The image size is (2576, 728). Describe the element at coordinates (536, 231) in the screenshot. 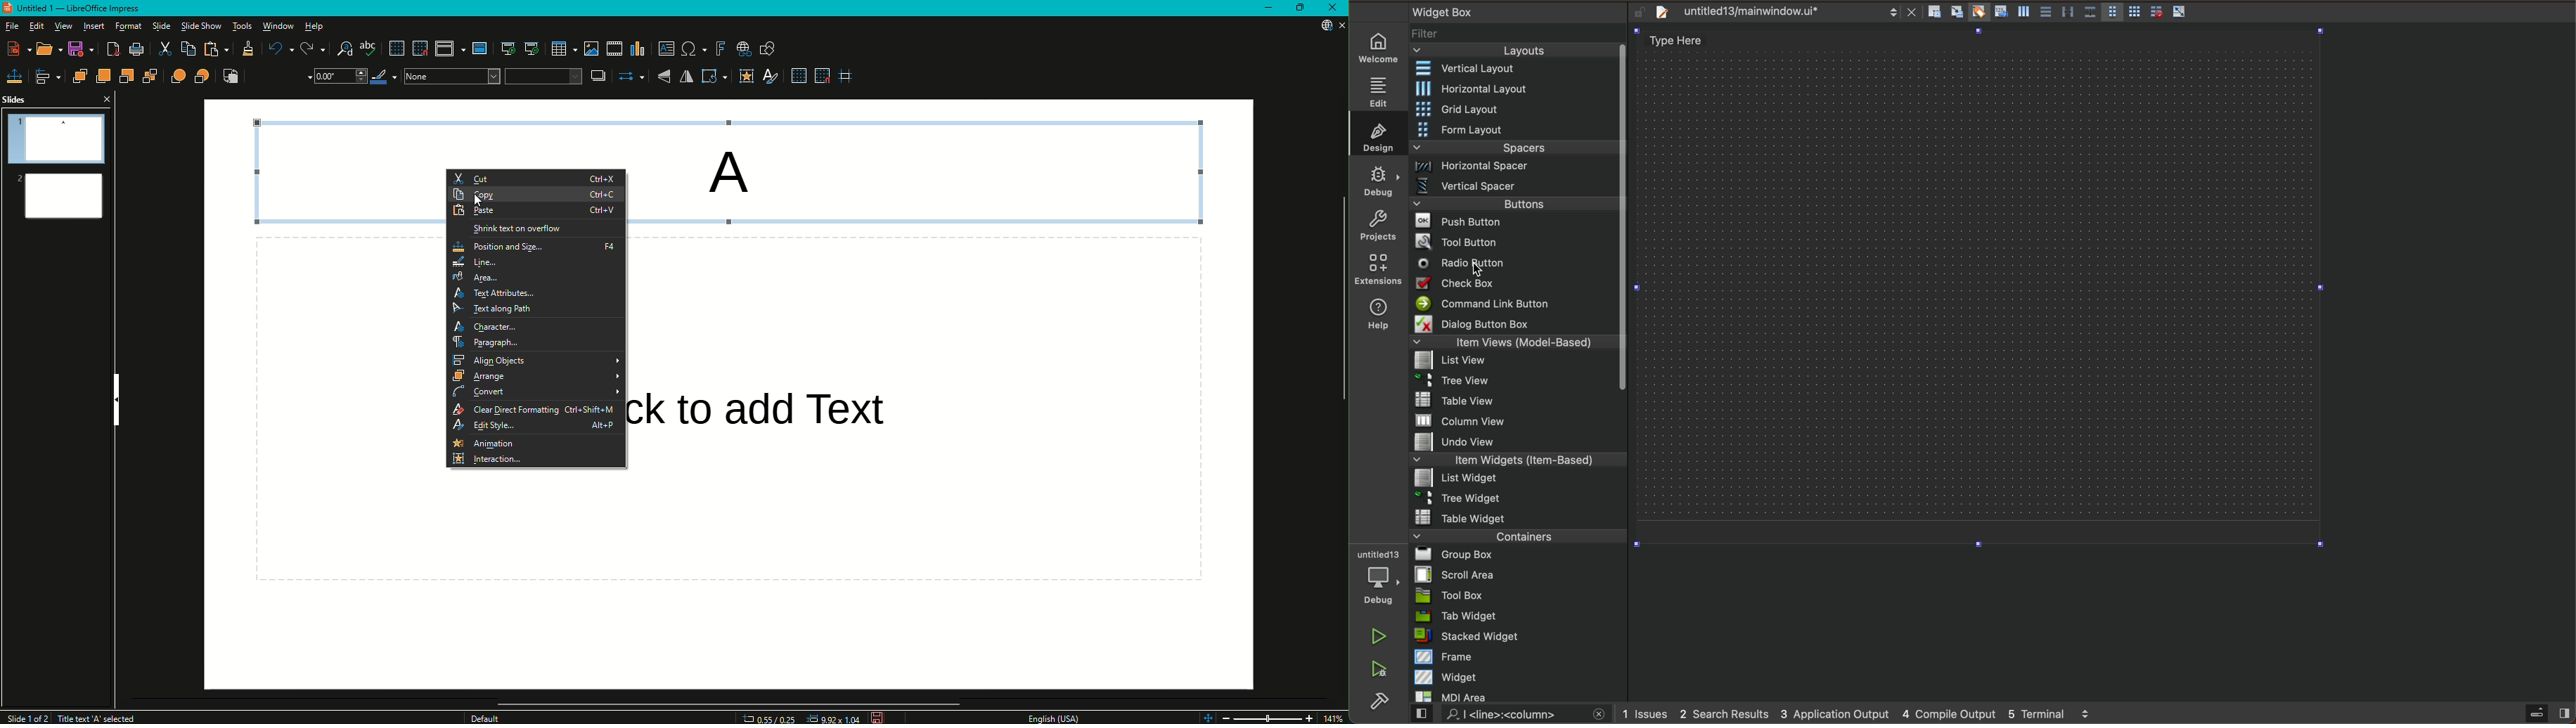

I see `Shrink text on overflow` at that location.